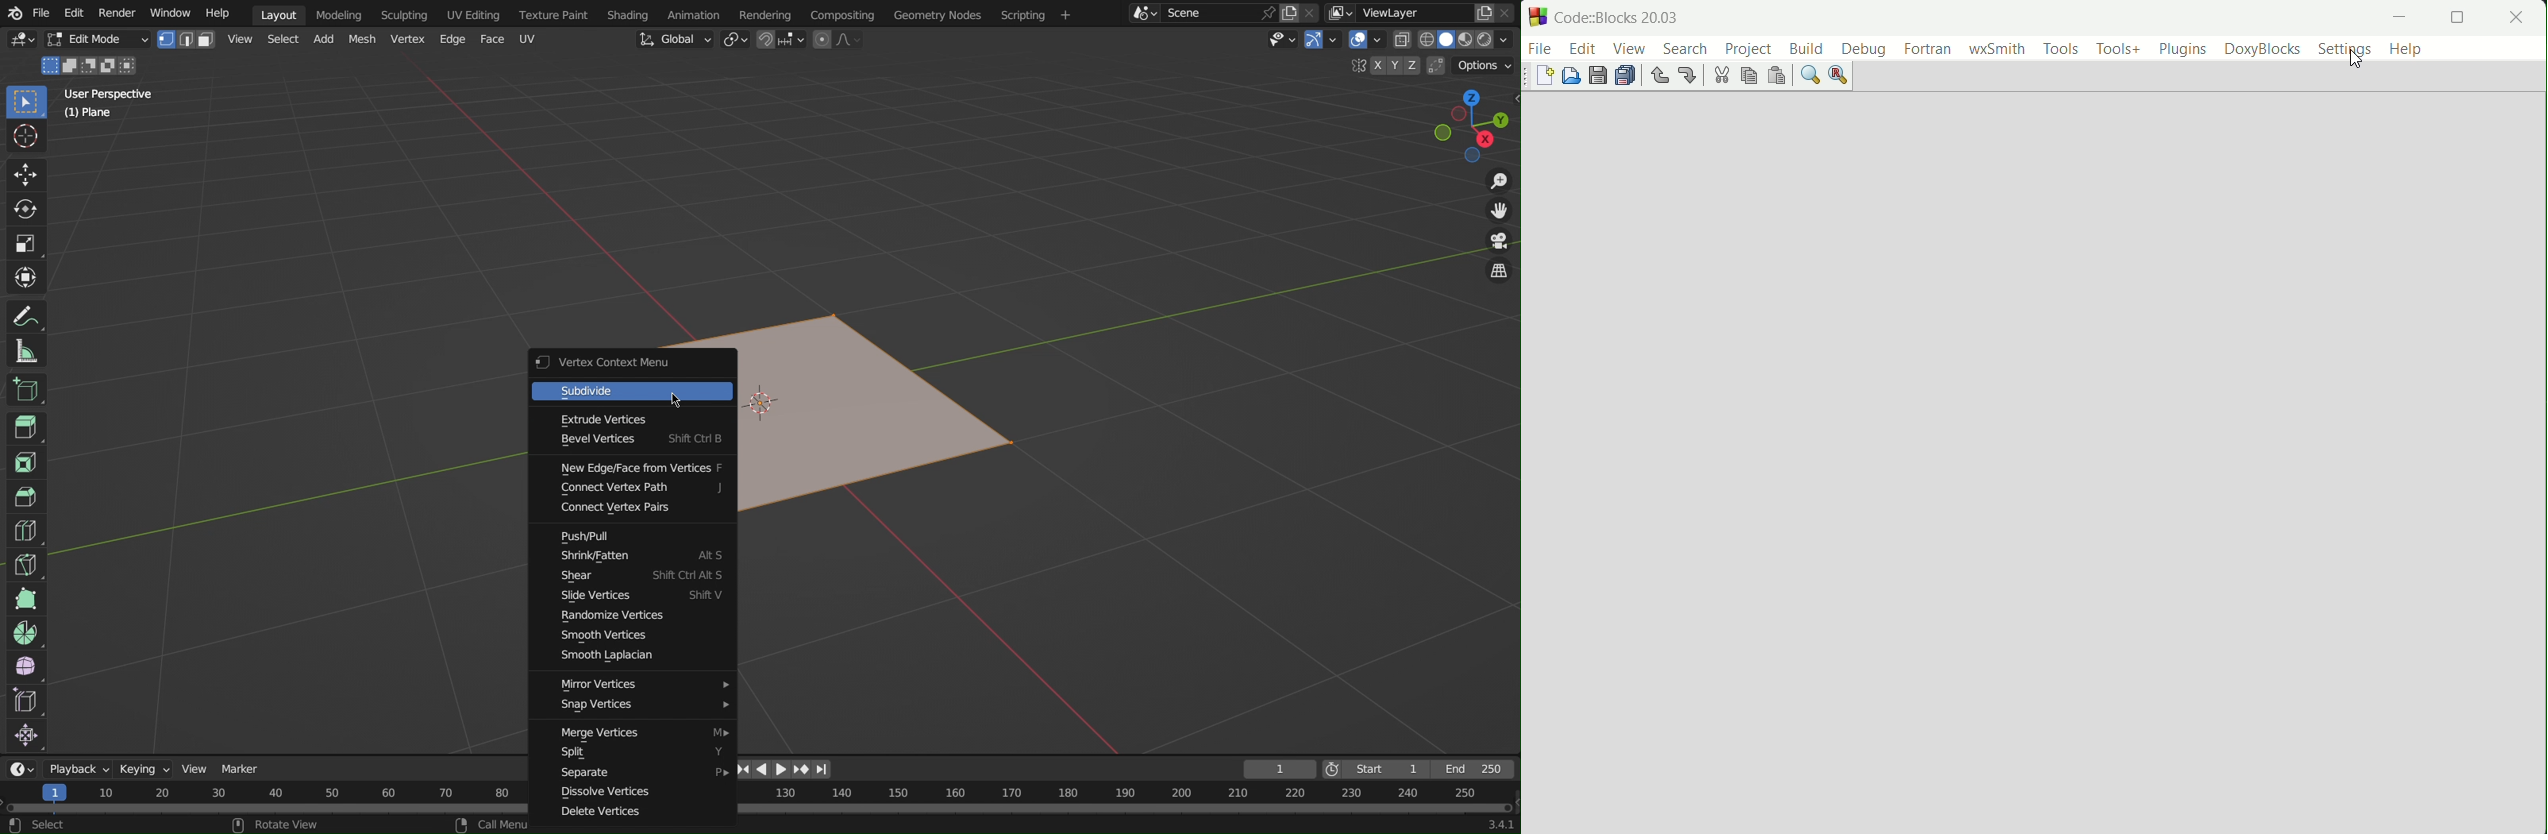  I want to click on Connect Vertex Pairs, so click(638, 509).